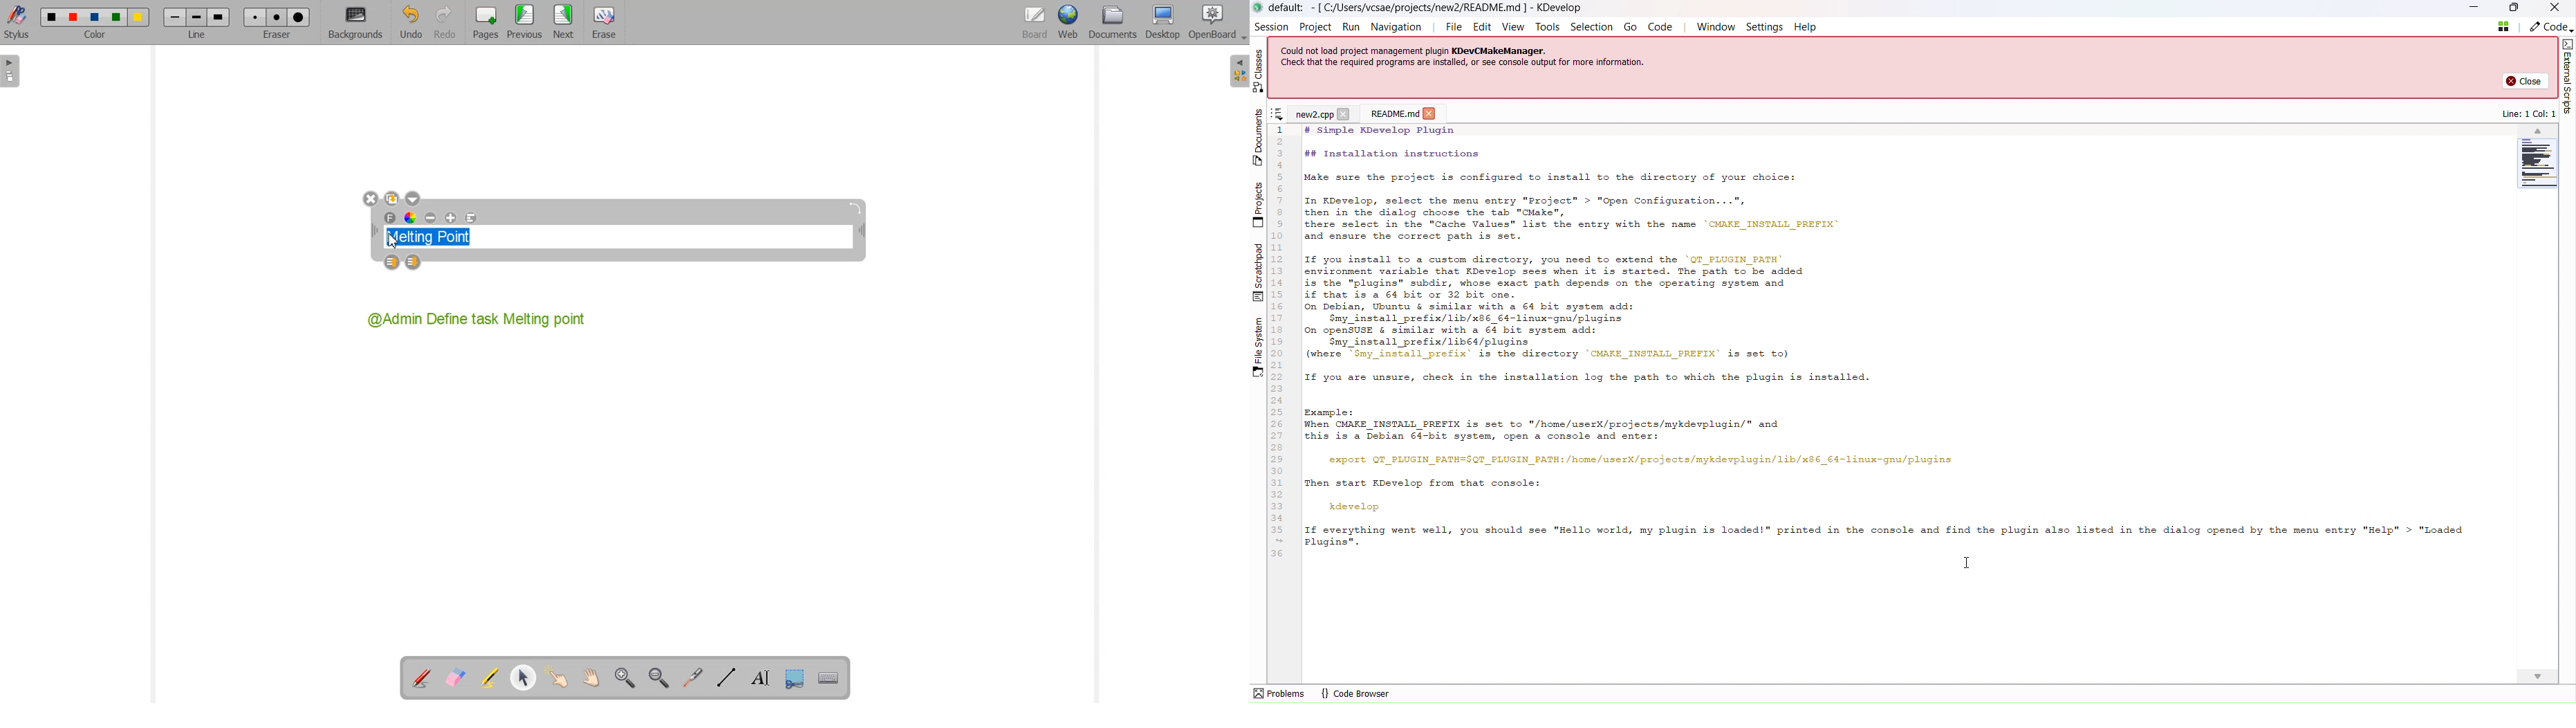 This screenshot has height=728, width=2576. What do you see at coordinates (1260, 272) in the screenshot?
I see `Scratchpad` at bounding box center [1260, 272].